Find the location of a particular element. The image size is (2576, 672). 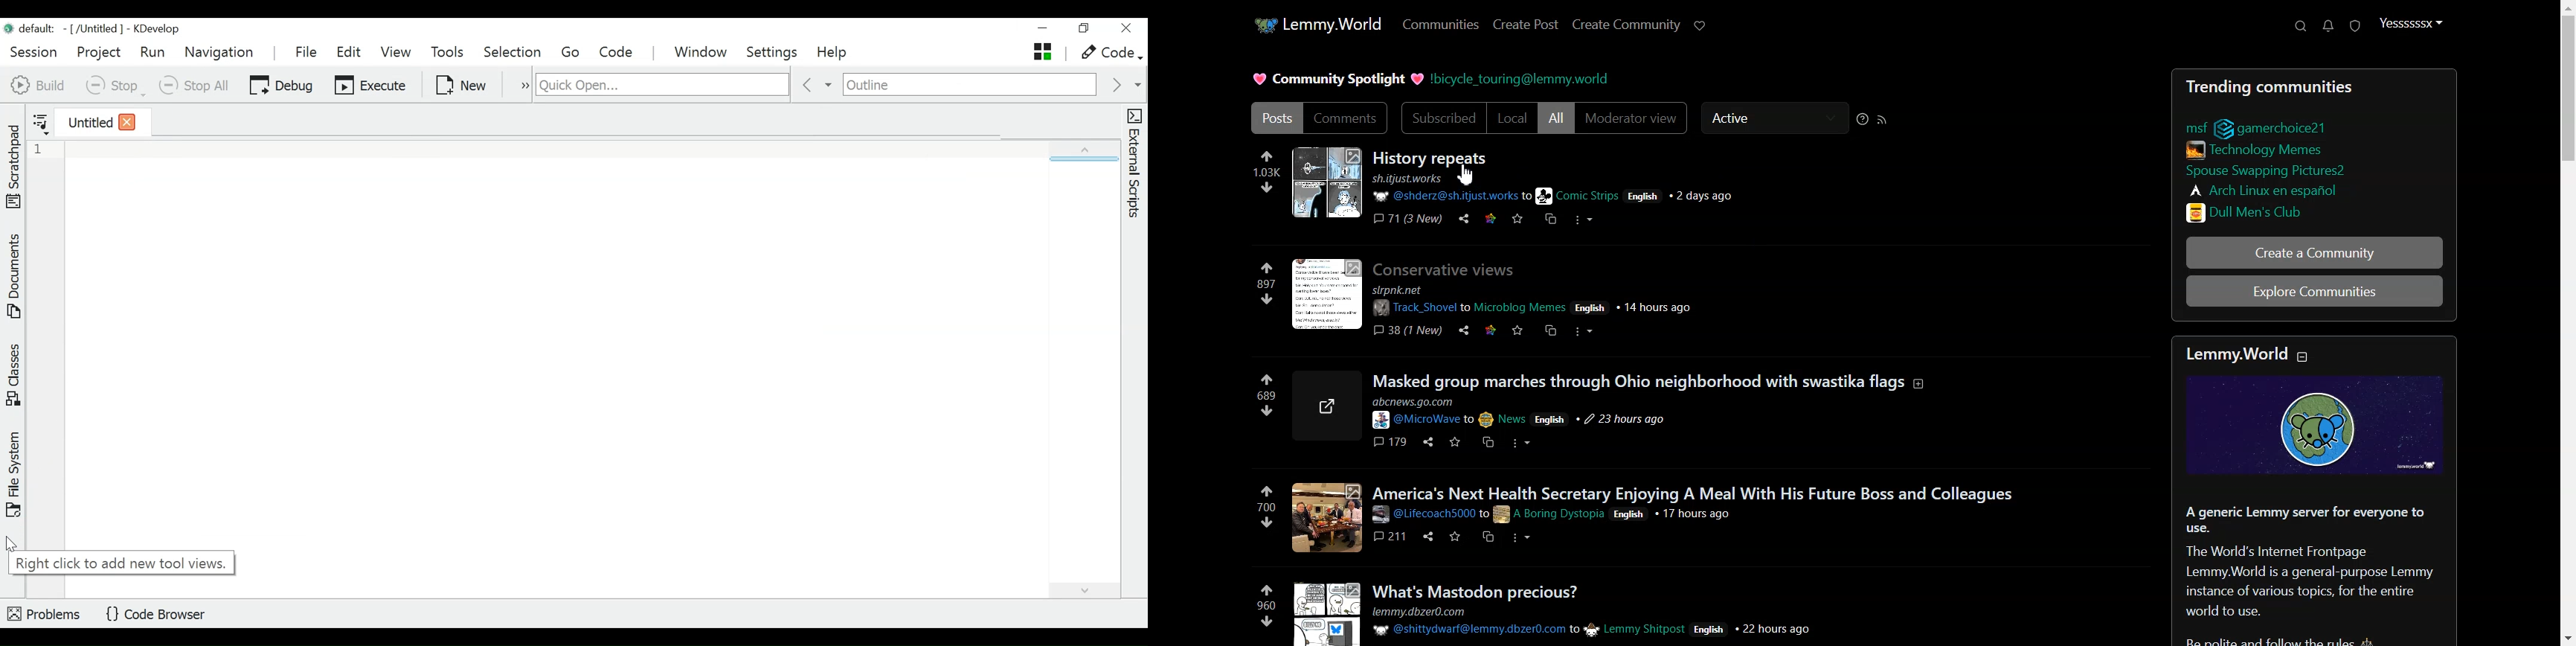

Imge is located at coordinates (1328, 182).